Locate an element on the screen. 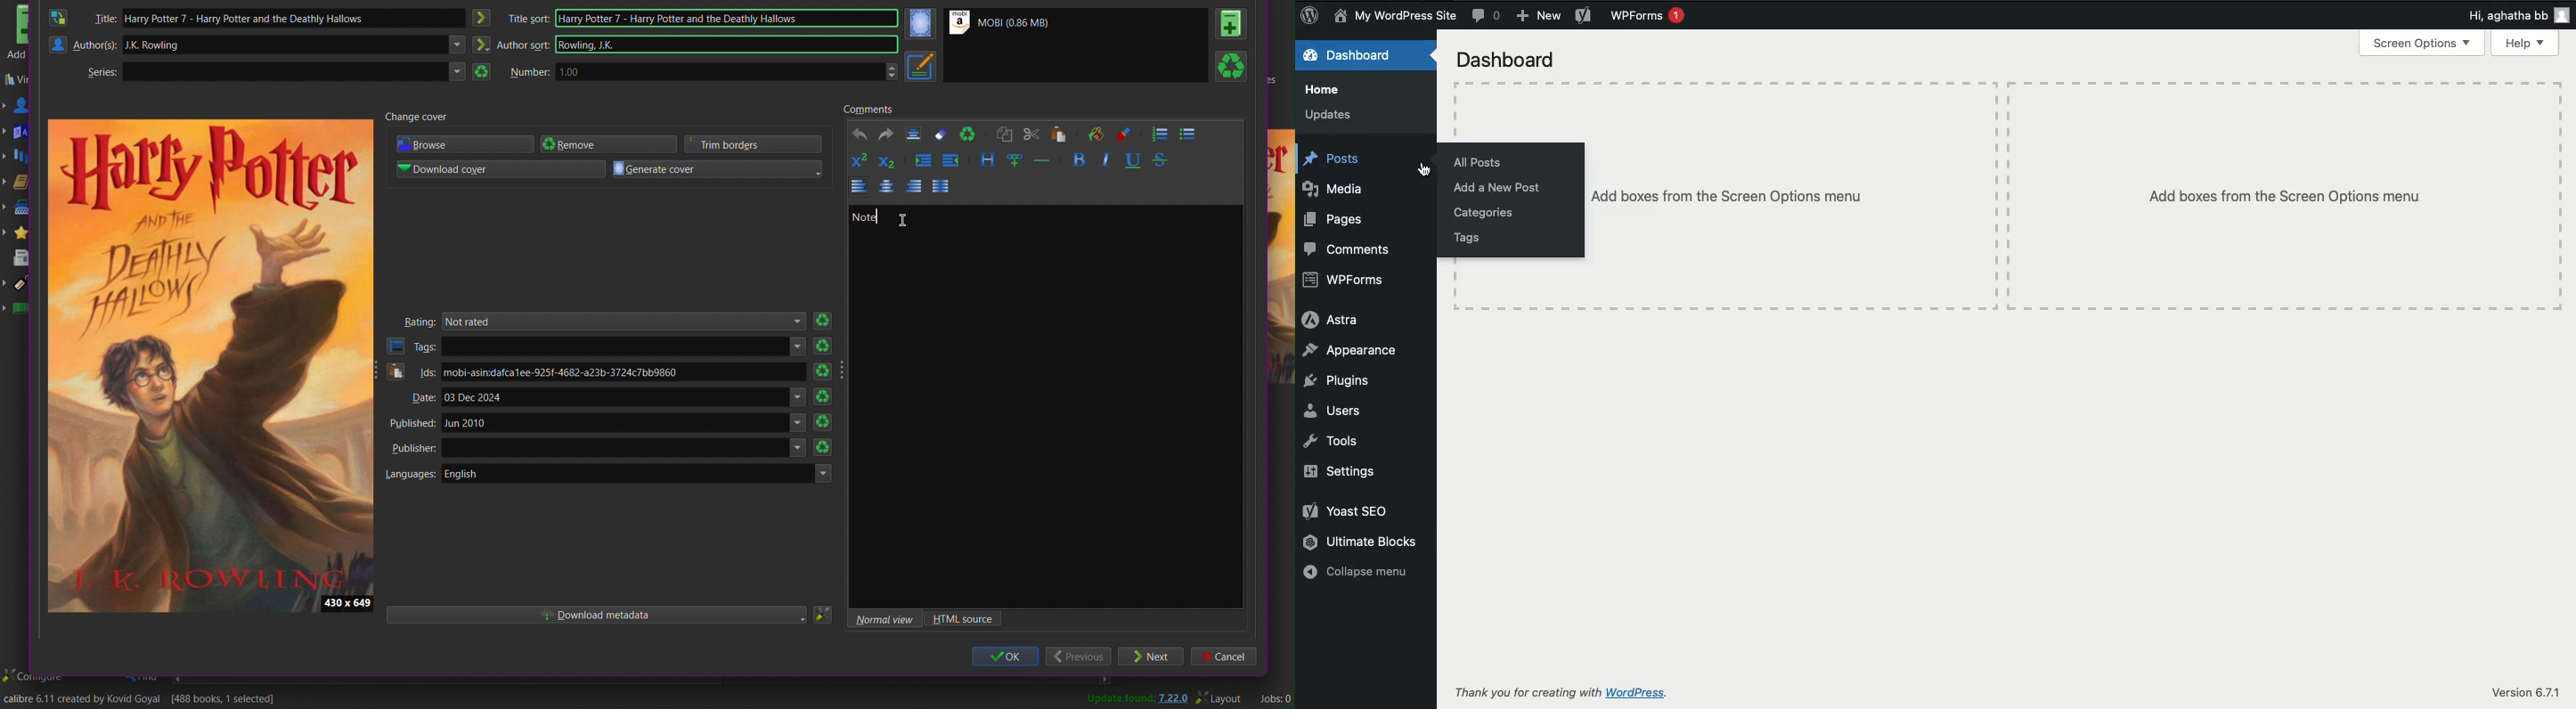  text areas is located at coordinates (625, 347).